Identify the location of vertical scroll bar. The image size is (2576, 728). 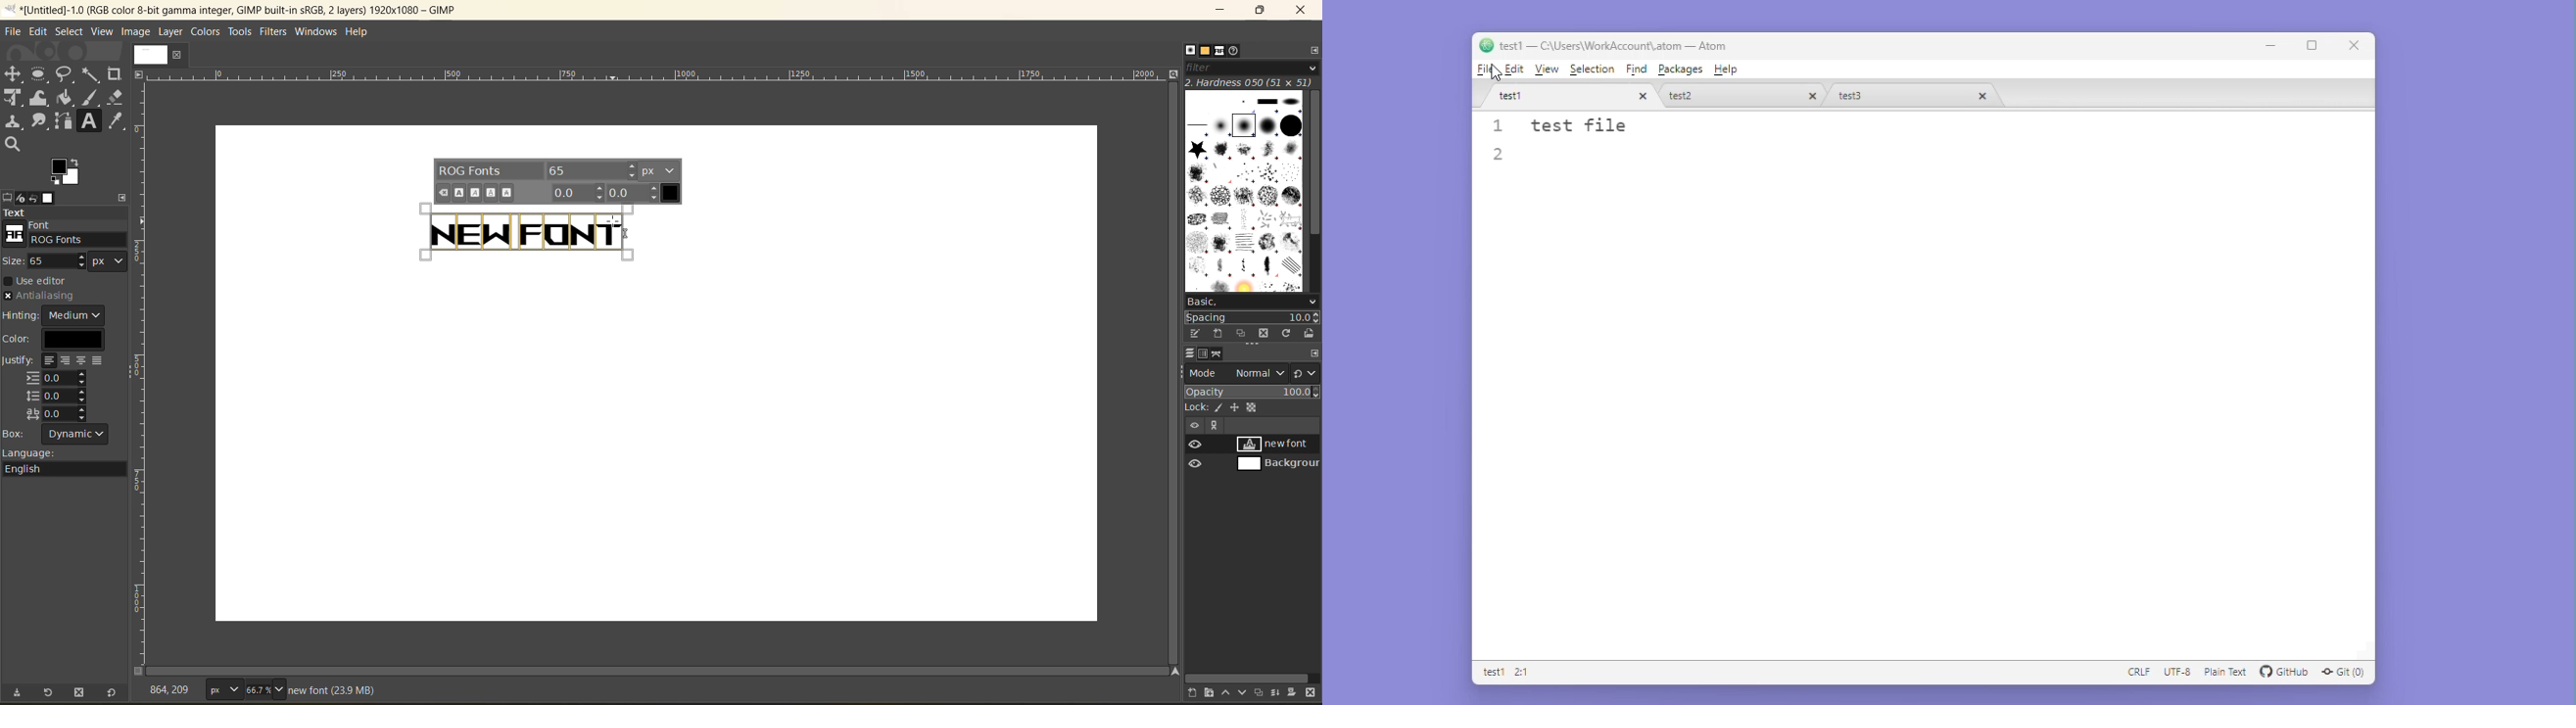
(1171, 372).